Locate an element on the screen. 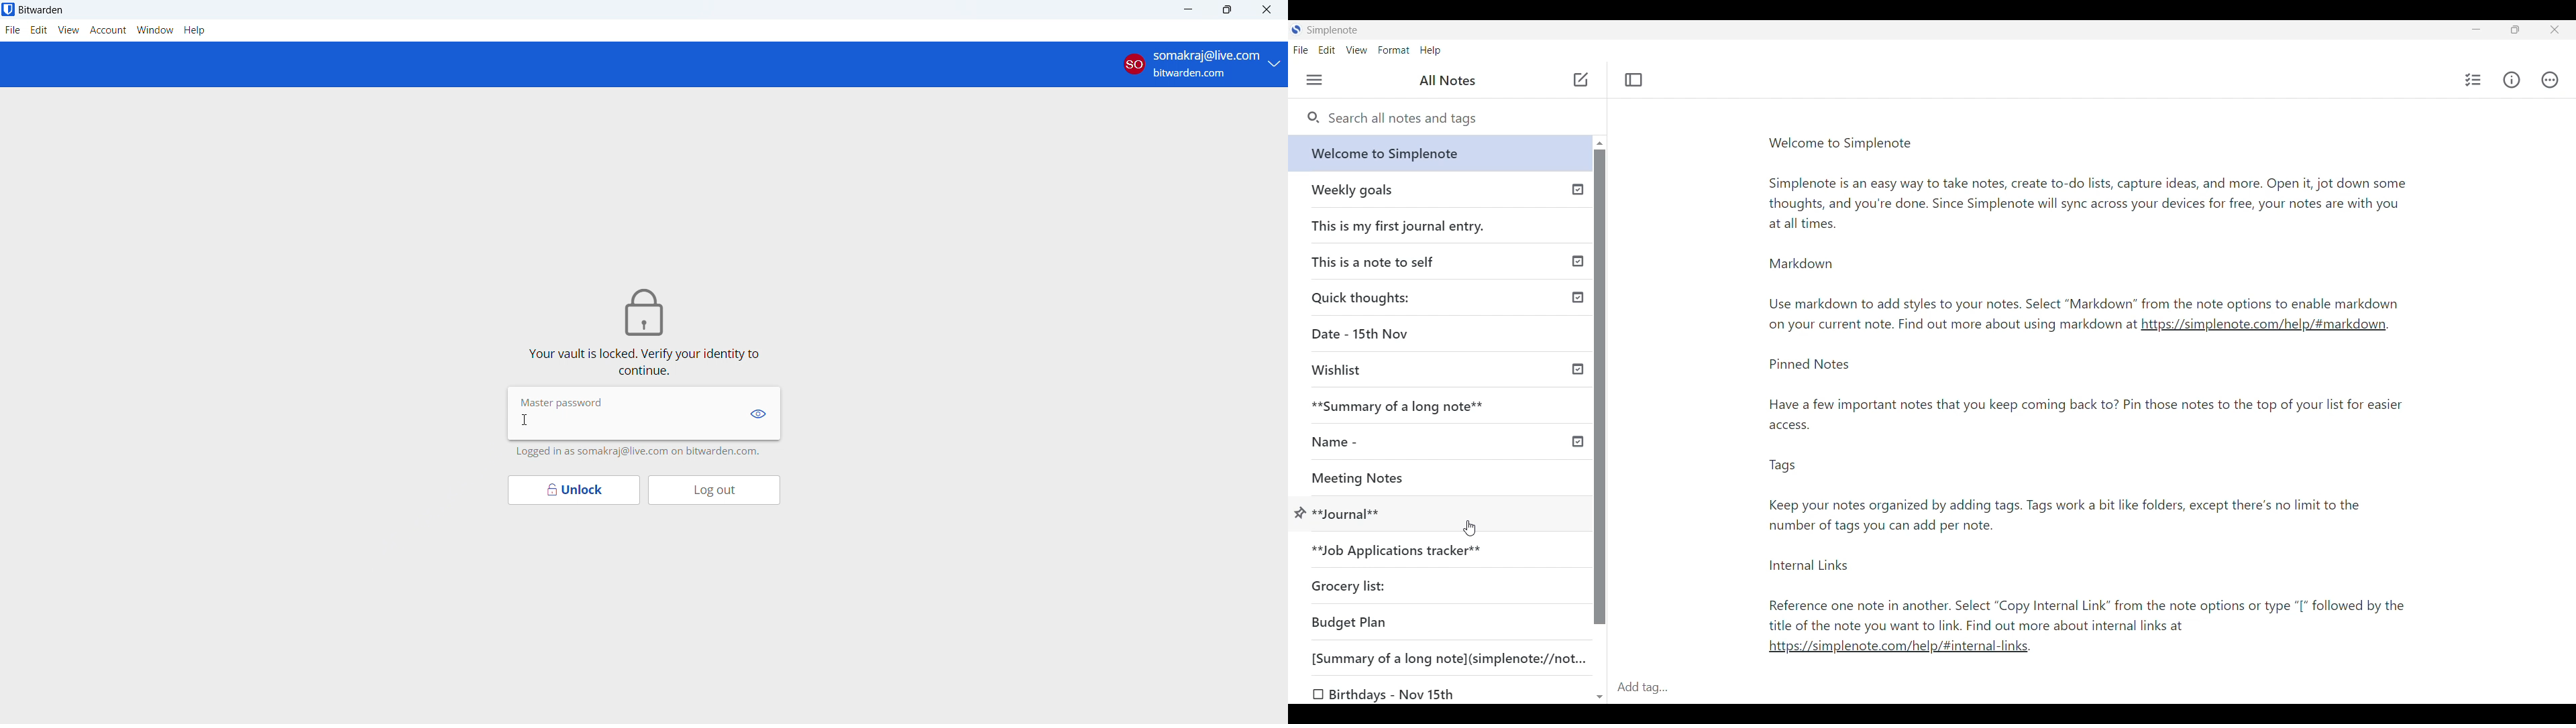 Image resolution: width=2576 pixels, height=728 pixels. Text of current note 1 is located at coordinates (2096, 223).